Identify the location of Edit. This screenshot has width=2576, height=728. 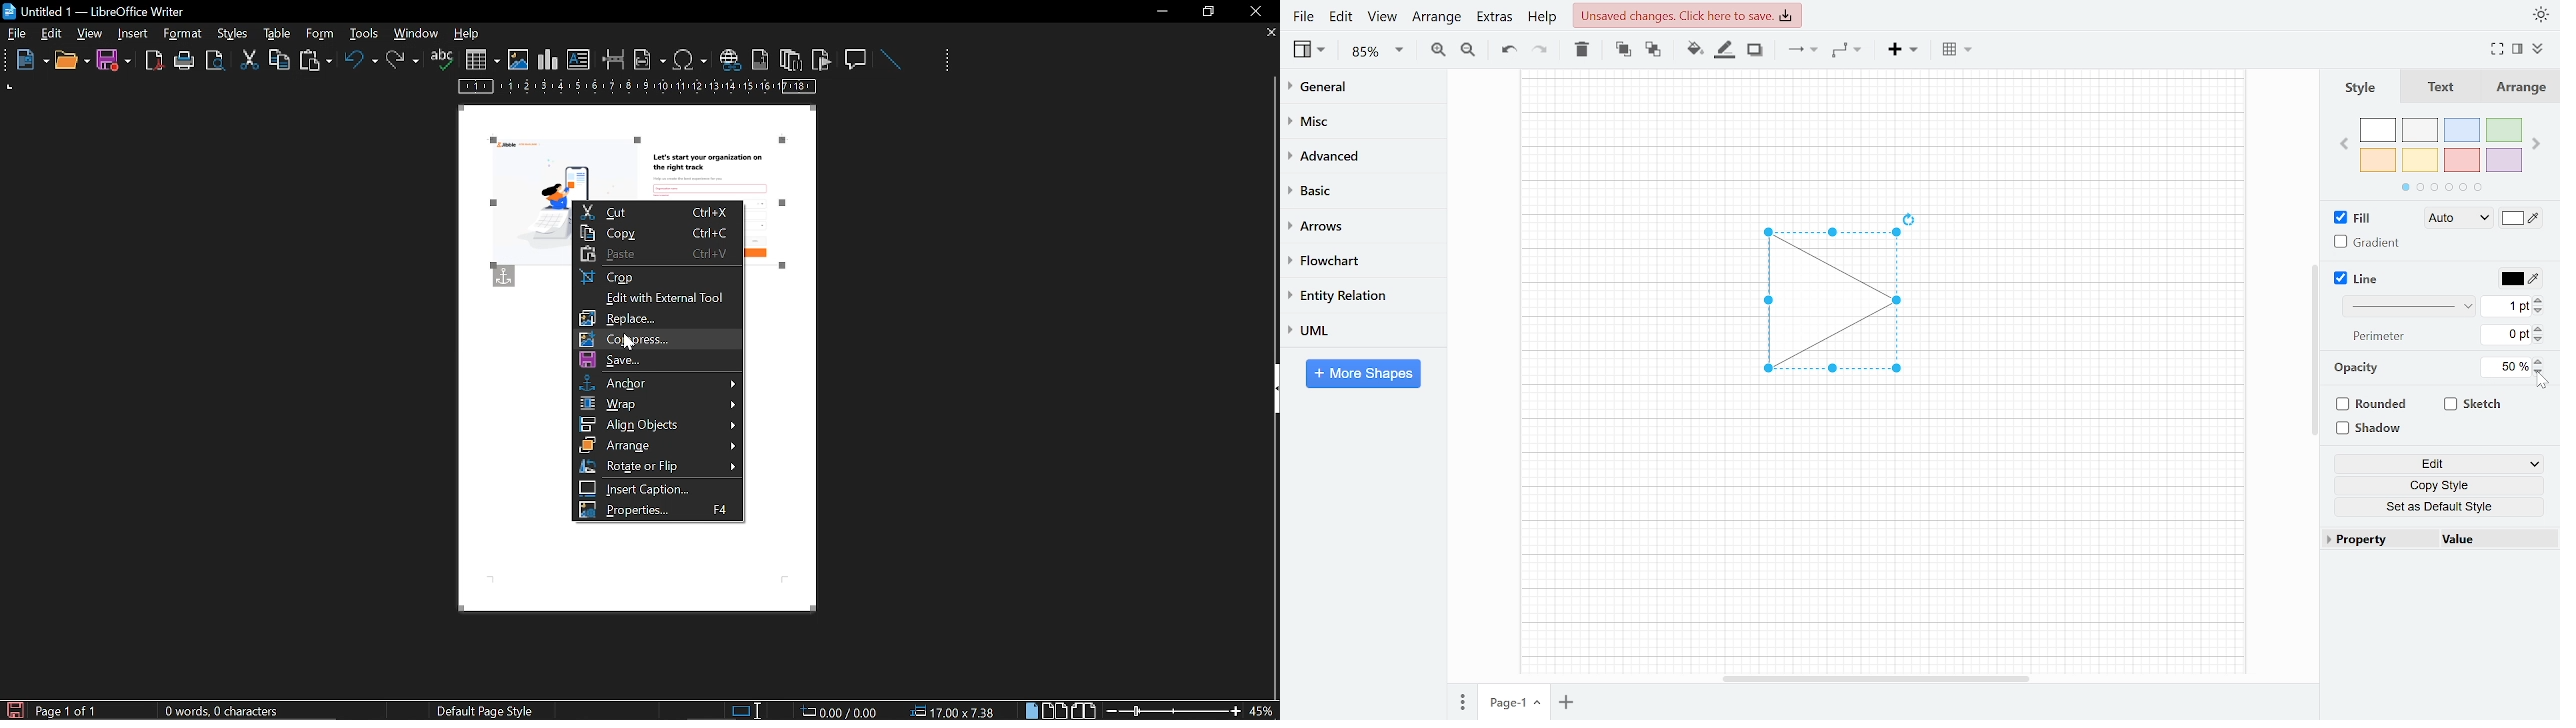
(2439, 465).